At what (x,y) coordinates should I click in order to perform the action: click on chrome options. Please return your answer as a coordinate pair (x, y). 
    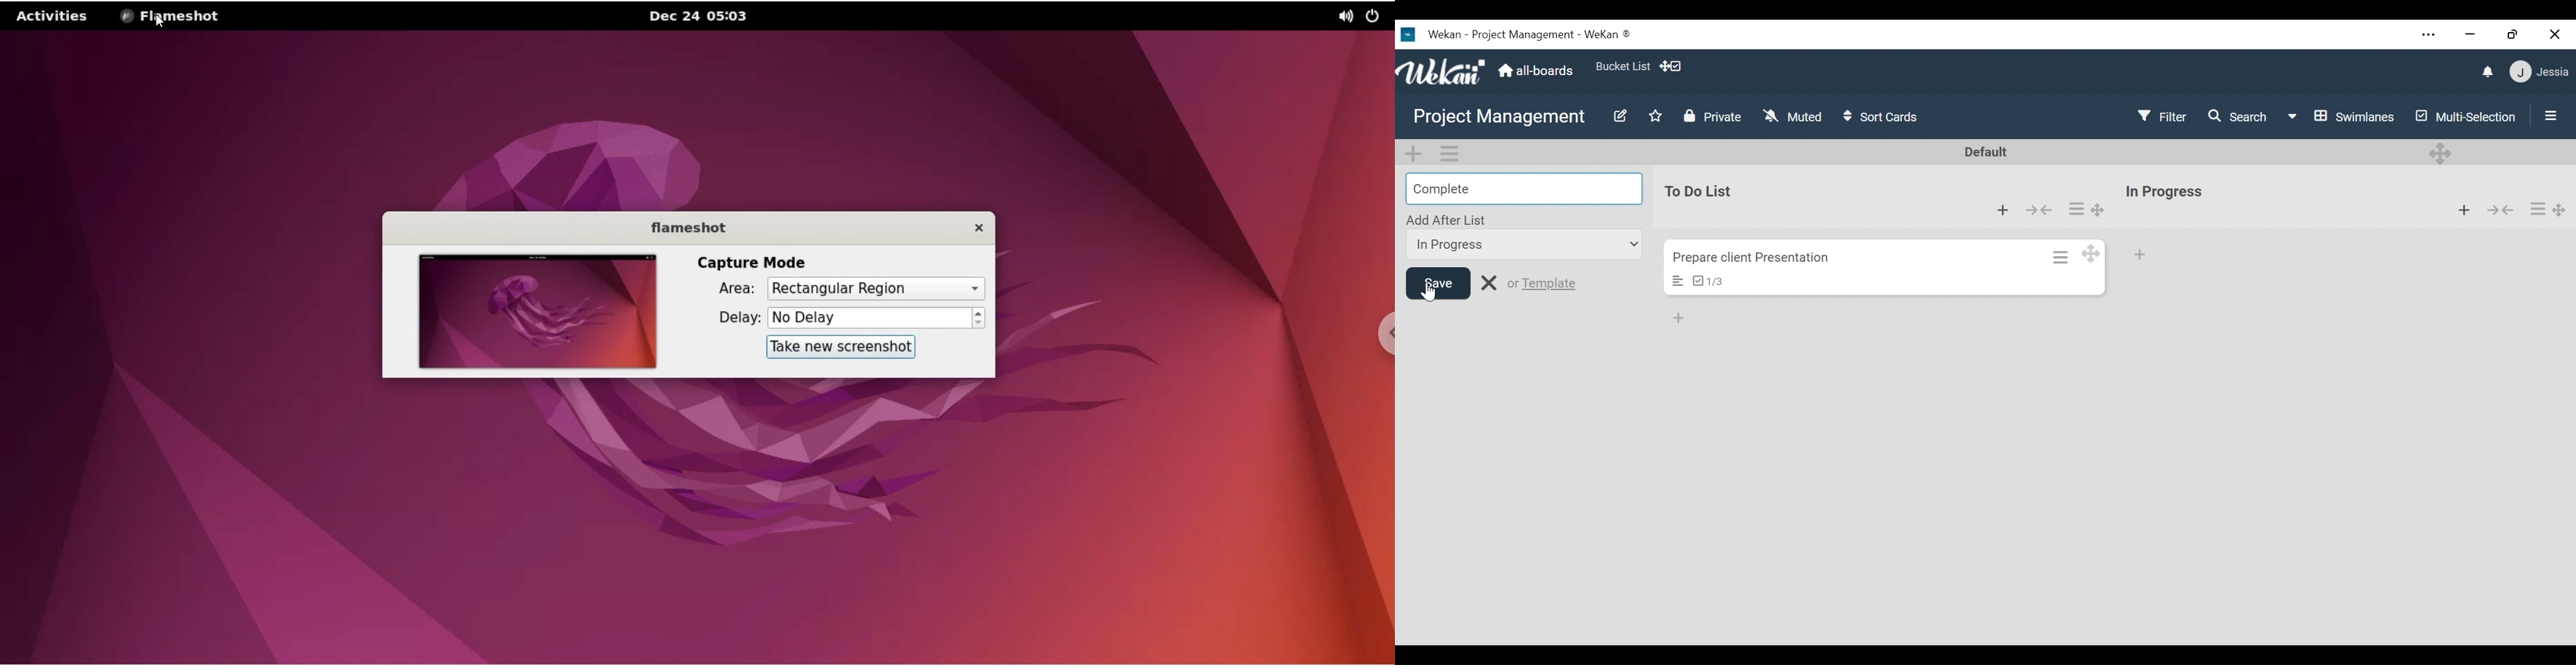
    Looking at the image, I should click on (1381, 324).